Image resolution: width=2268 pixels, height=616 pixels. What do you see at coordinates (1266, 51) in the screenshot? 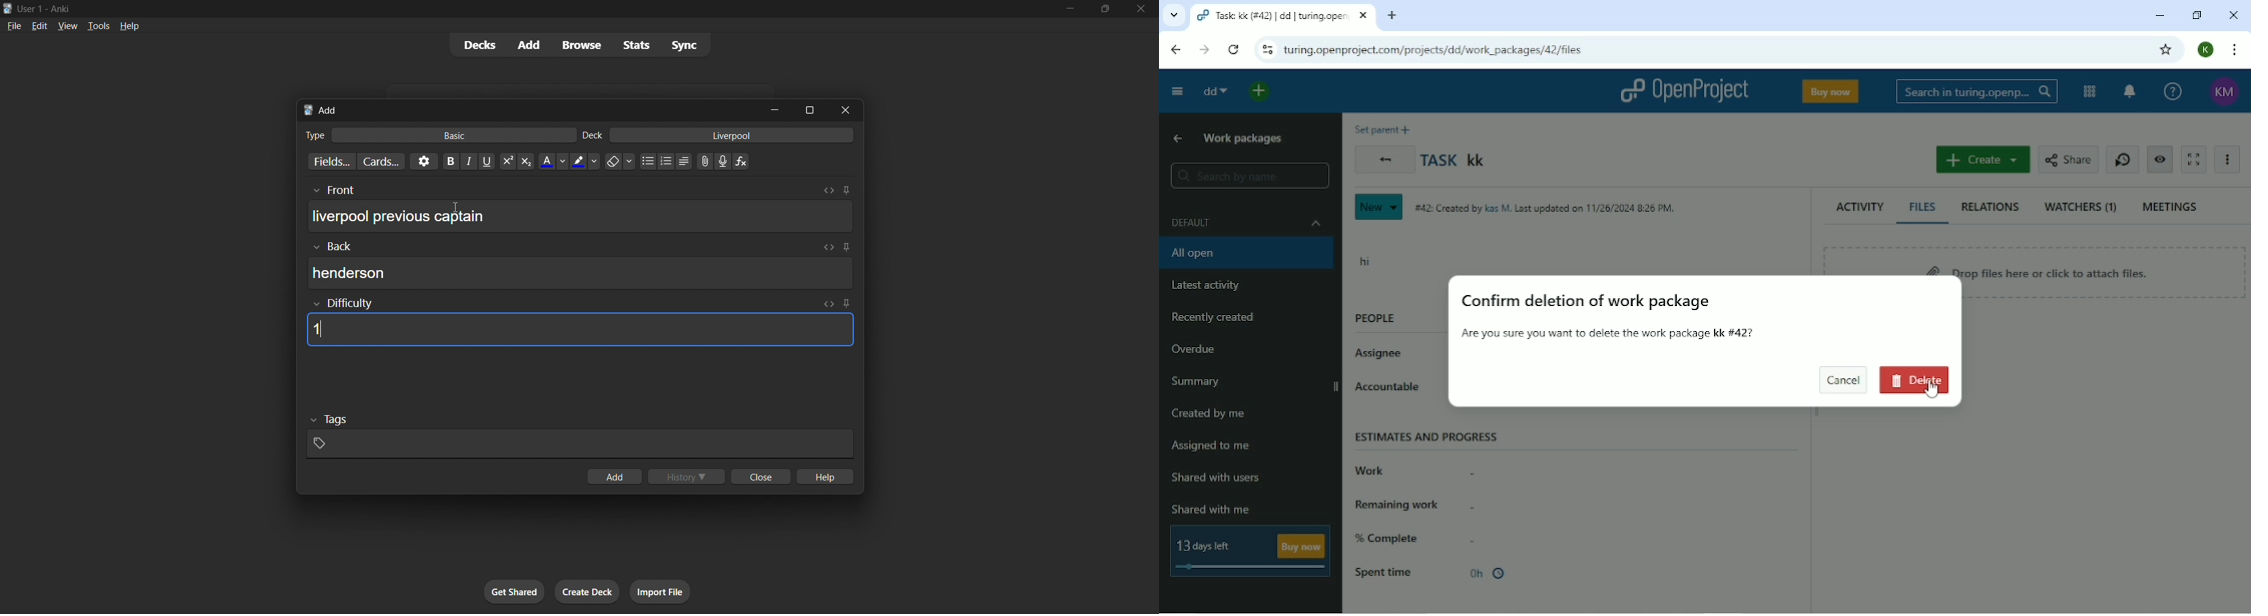
I see `View site information` at bounding box center [1266, 51].